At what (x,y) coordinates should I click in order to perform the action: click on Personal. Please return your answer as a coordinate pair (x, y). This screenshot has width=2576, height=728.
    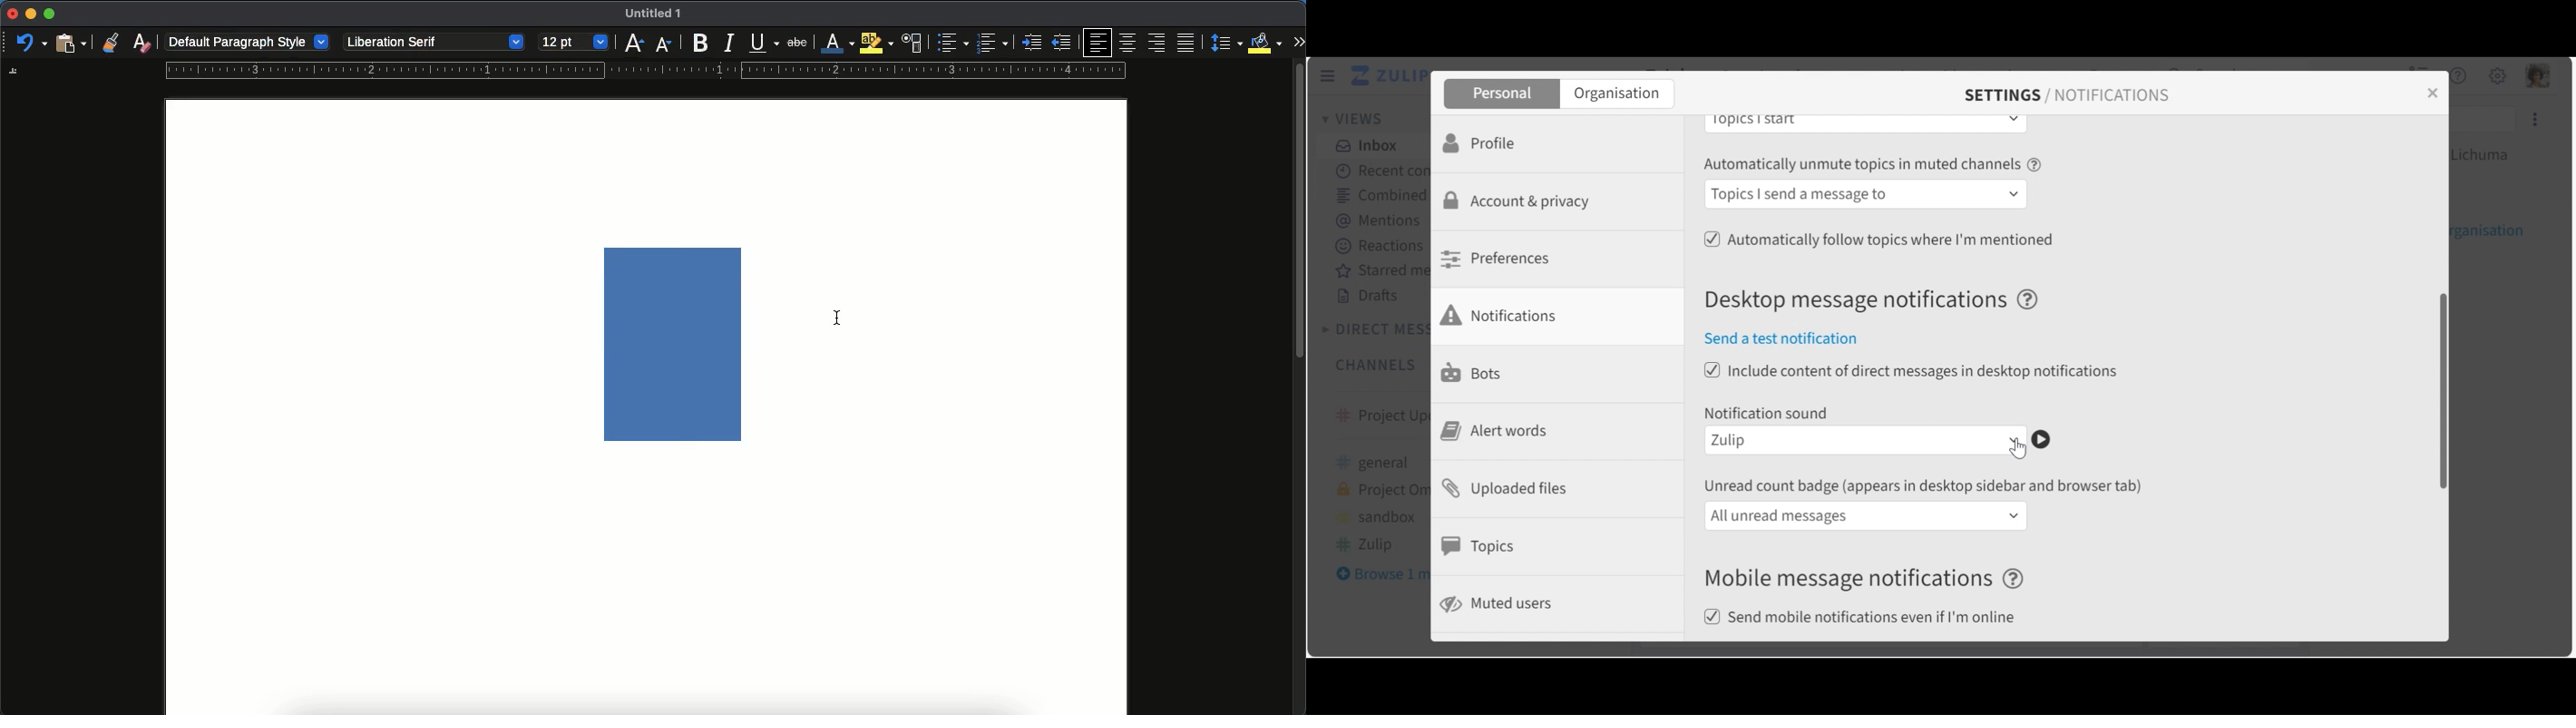
    Looking at the image, I should click on (1500, 94).